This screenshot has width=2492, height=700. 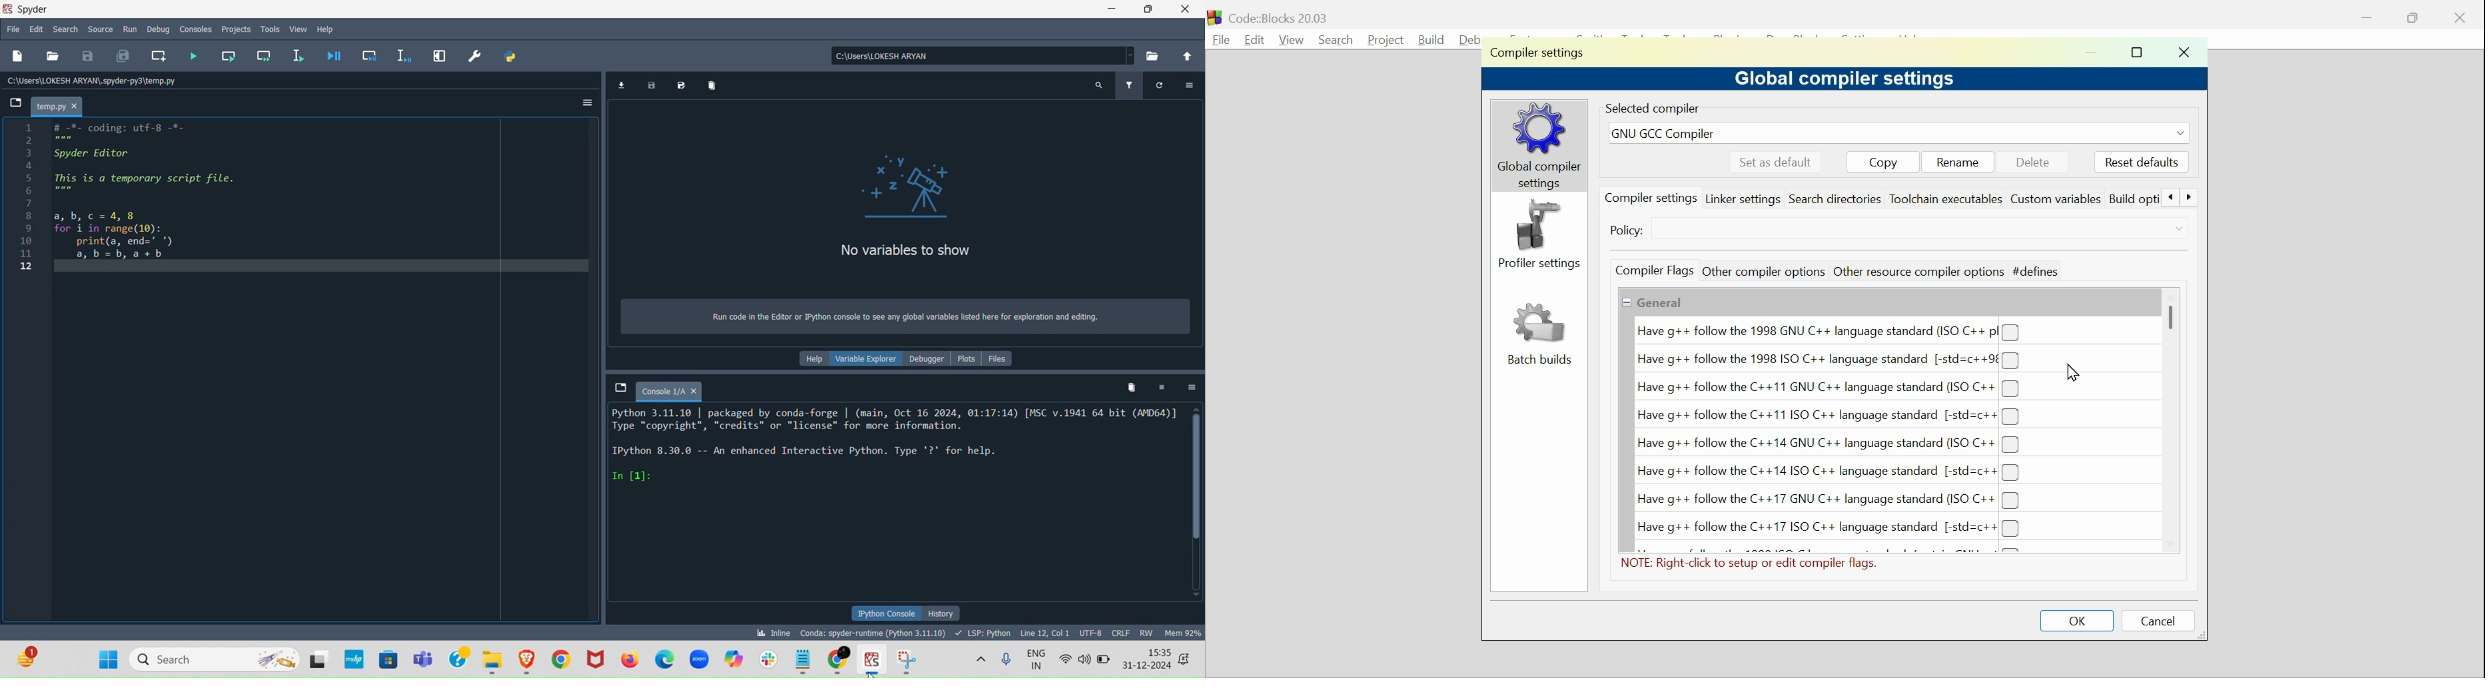 What do you see at coordinates (335, 56) in the screenshot?
I see `Debug file (Ctrl + F5)` at bounding box center [335, 56].